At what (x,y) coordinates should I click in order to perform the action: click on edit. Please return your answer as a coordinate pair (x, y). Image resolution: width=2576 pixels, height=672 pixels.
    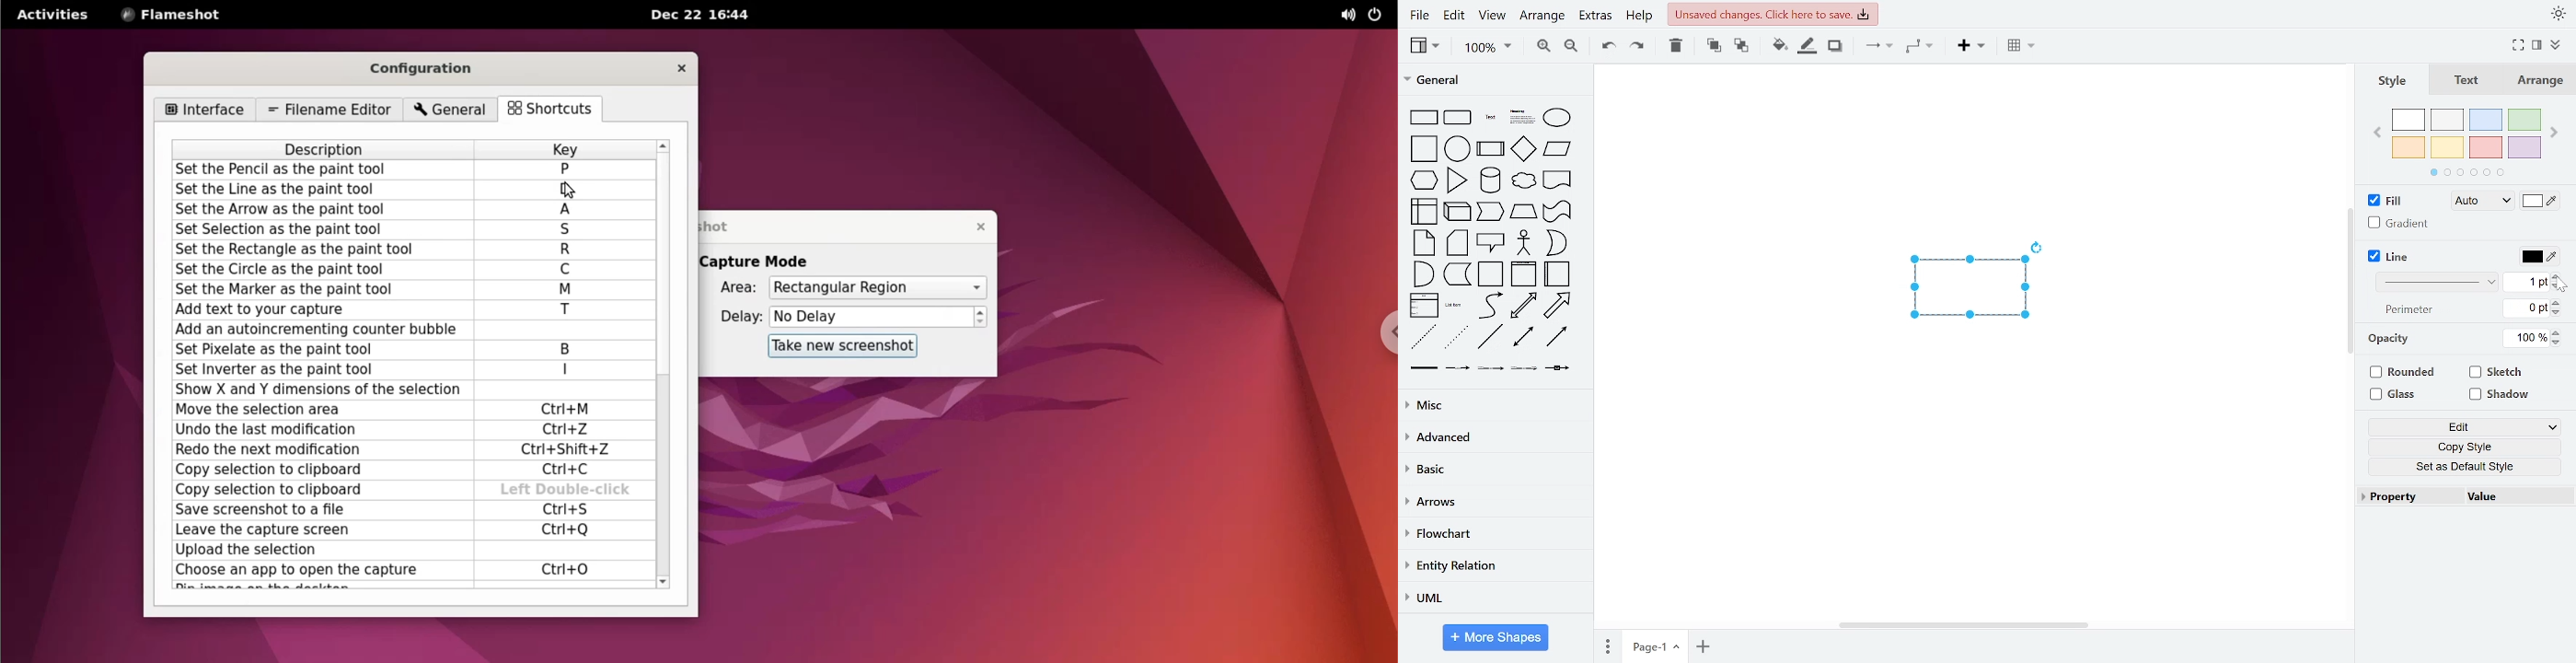
    Looking at the image, I should click on (2463, 425).